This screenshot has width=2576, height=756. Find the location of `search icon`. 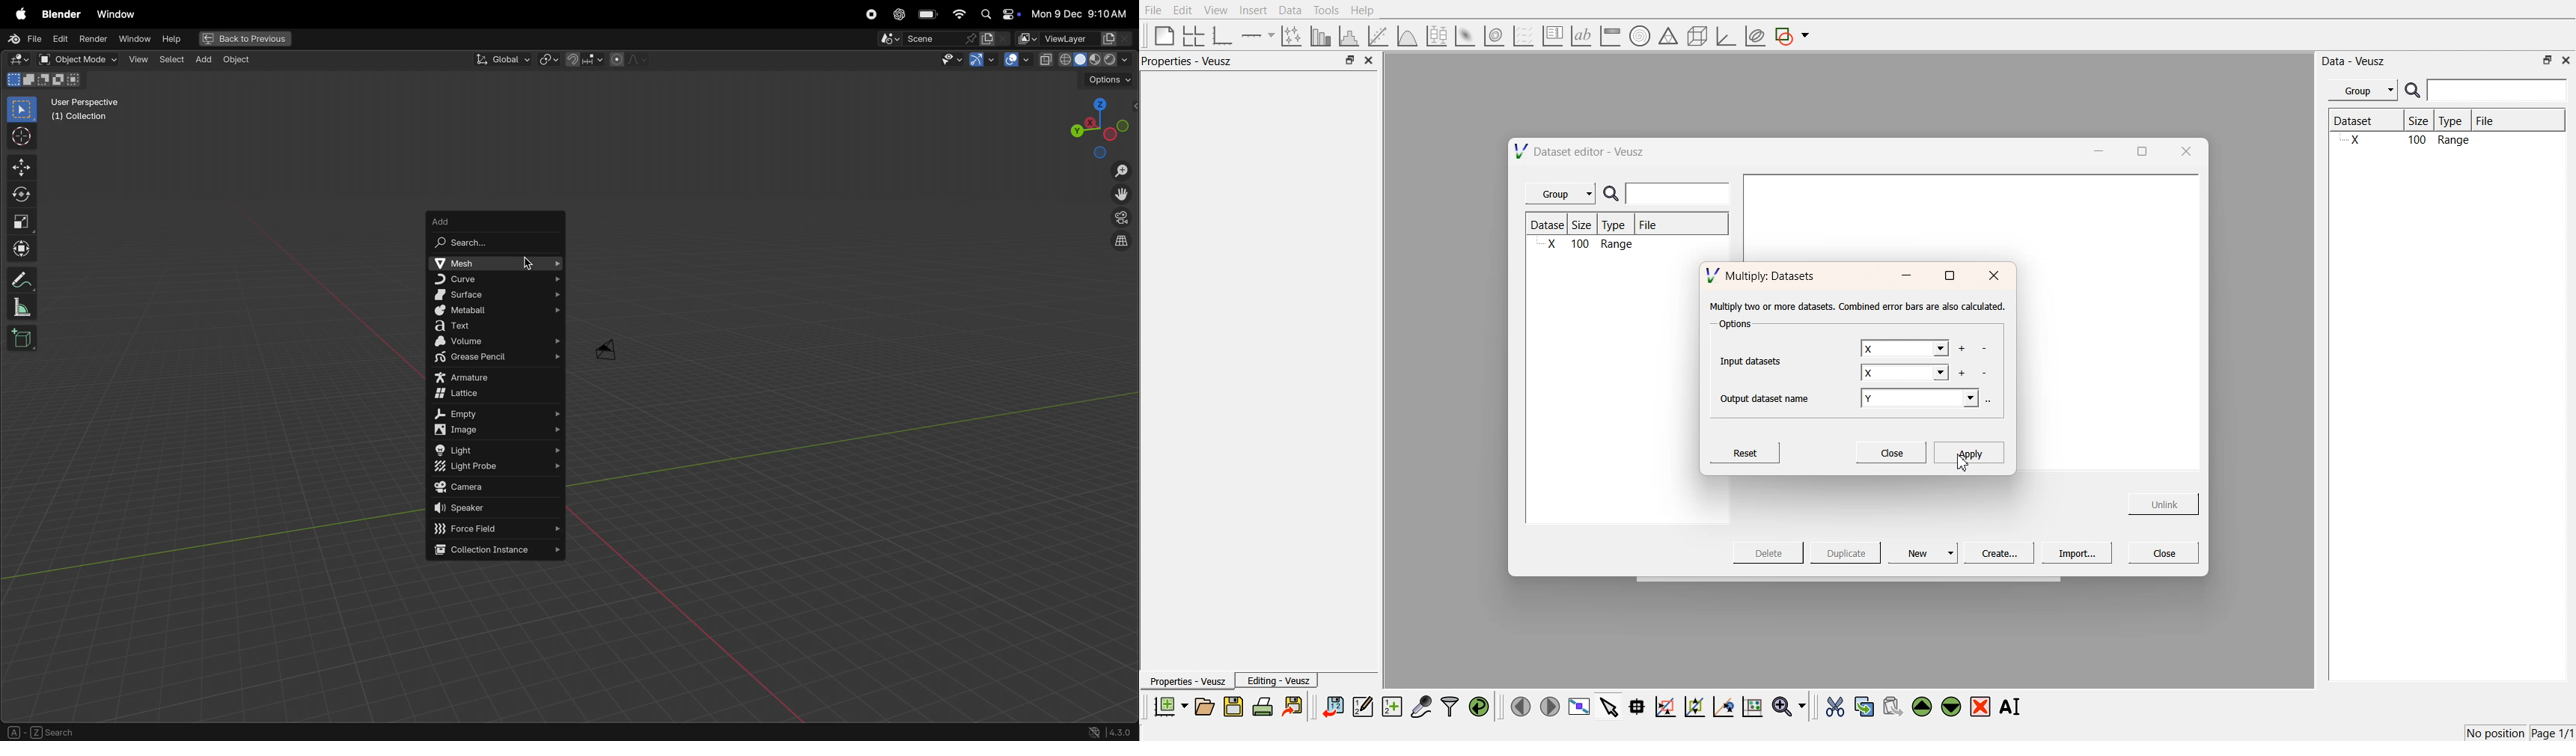

search icon is located at coordinates (2414, 90).